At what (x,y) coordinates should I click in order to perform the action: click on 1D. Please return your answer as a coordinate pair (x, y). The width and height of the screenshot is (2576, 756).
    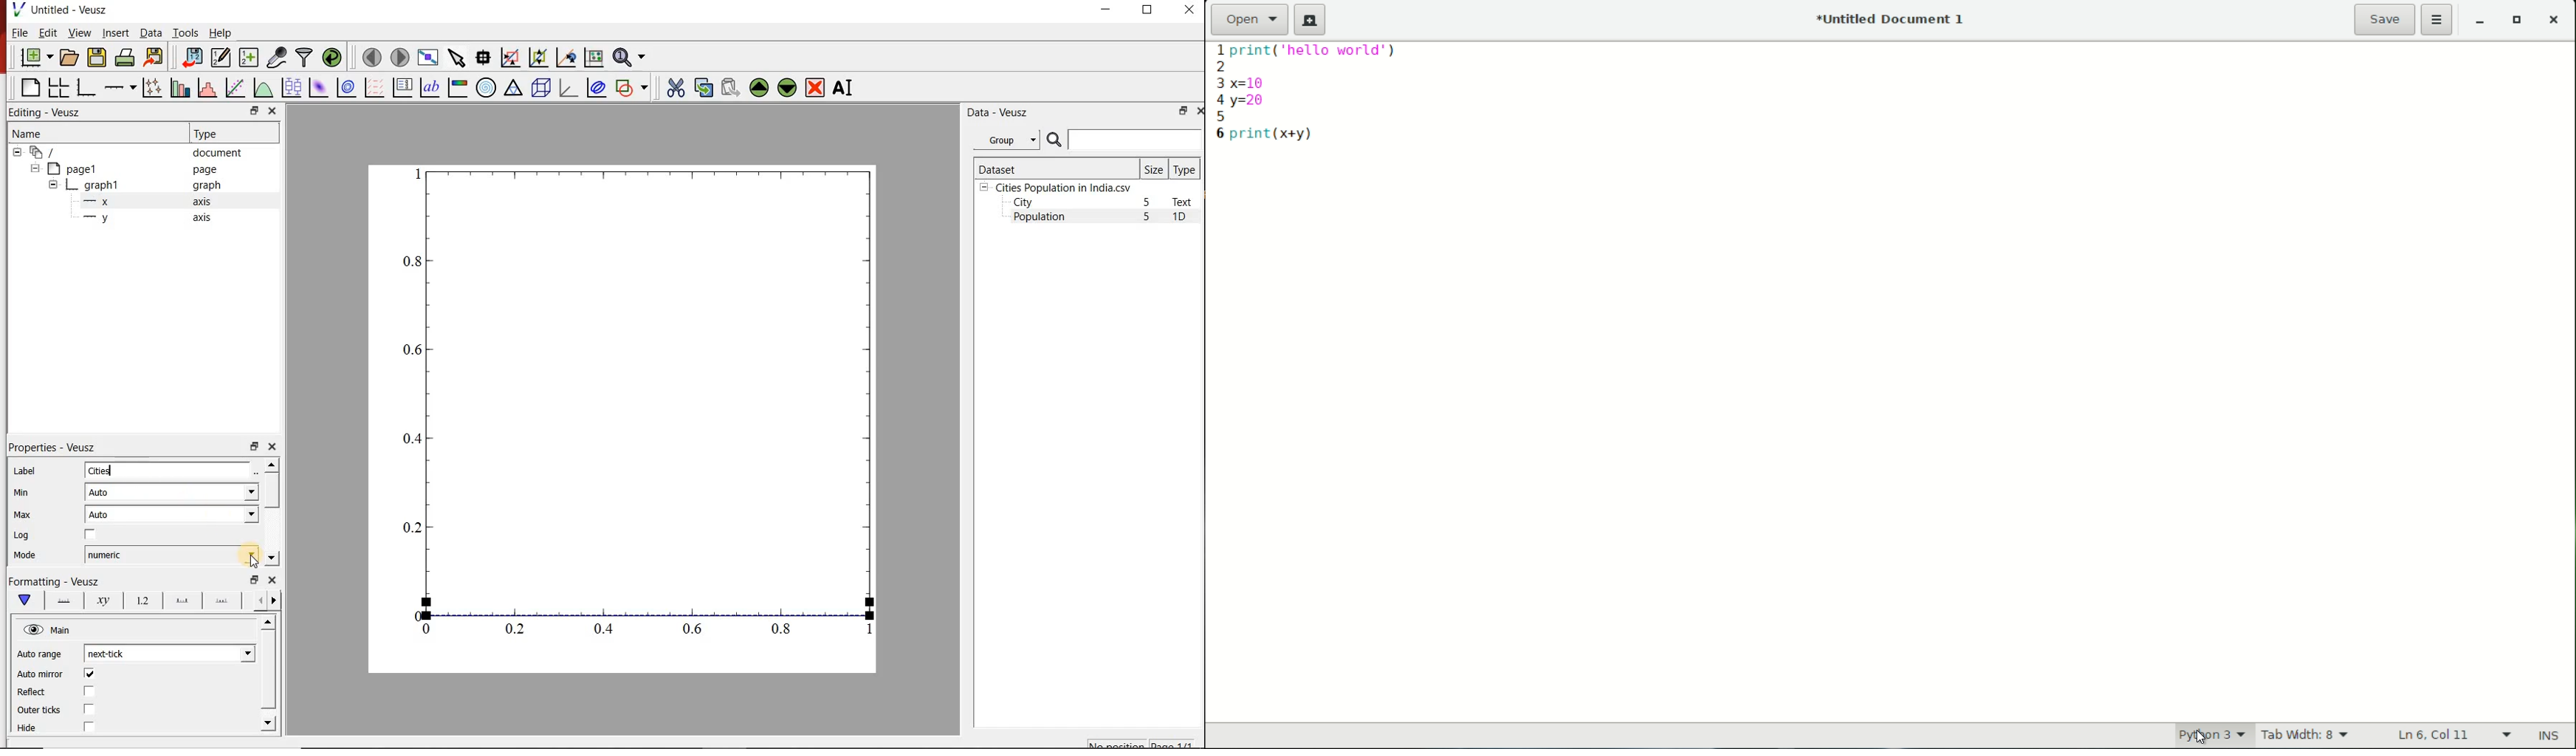
    Looking at the image, I should click on (1185, 218).